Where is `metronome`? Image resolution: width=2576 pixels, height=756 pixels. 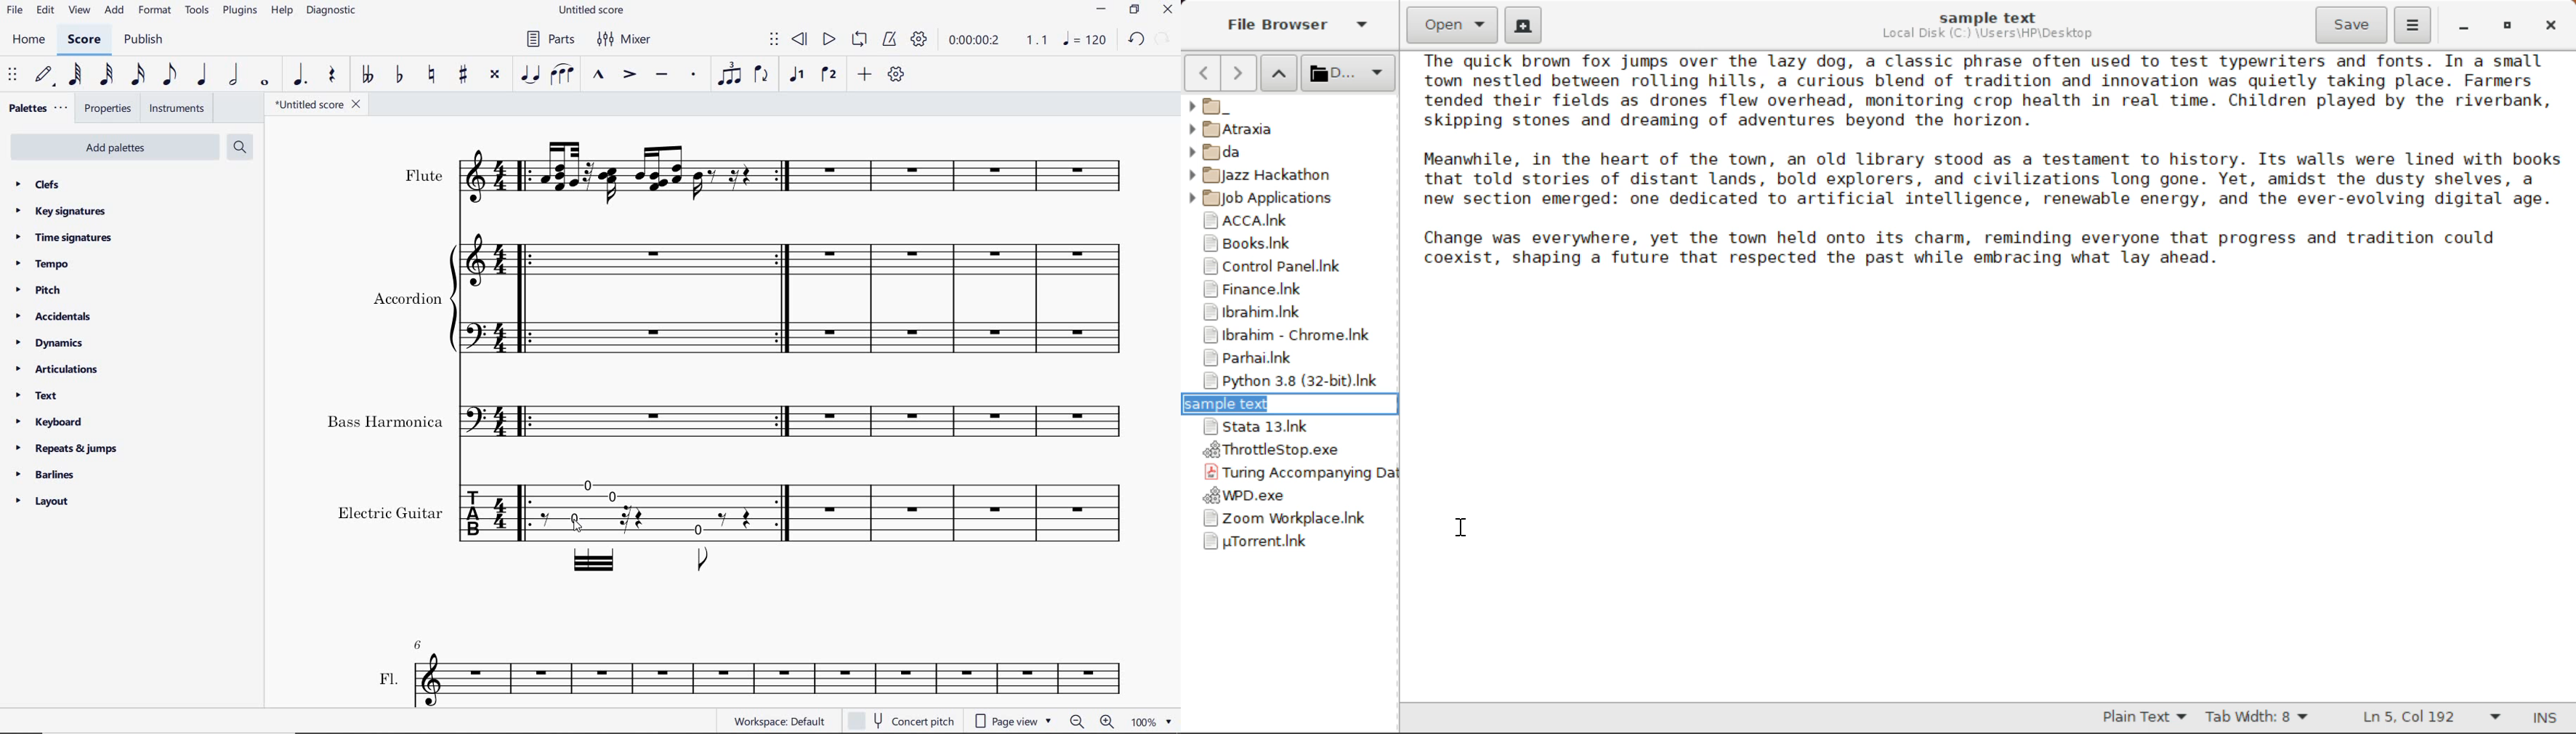
metronome is located at coordinates (889, 39).